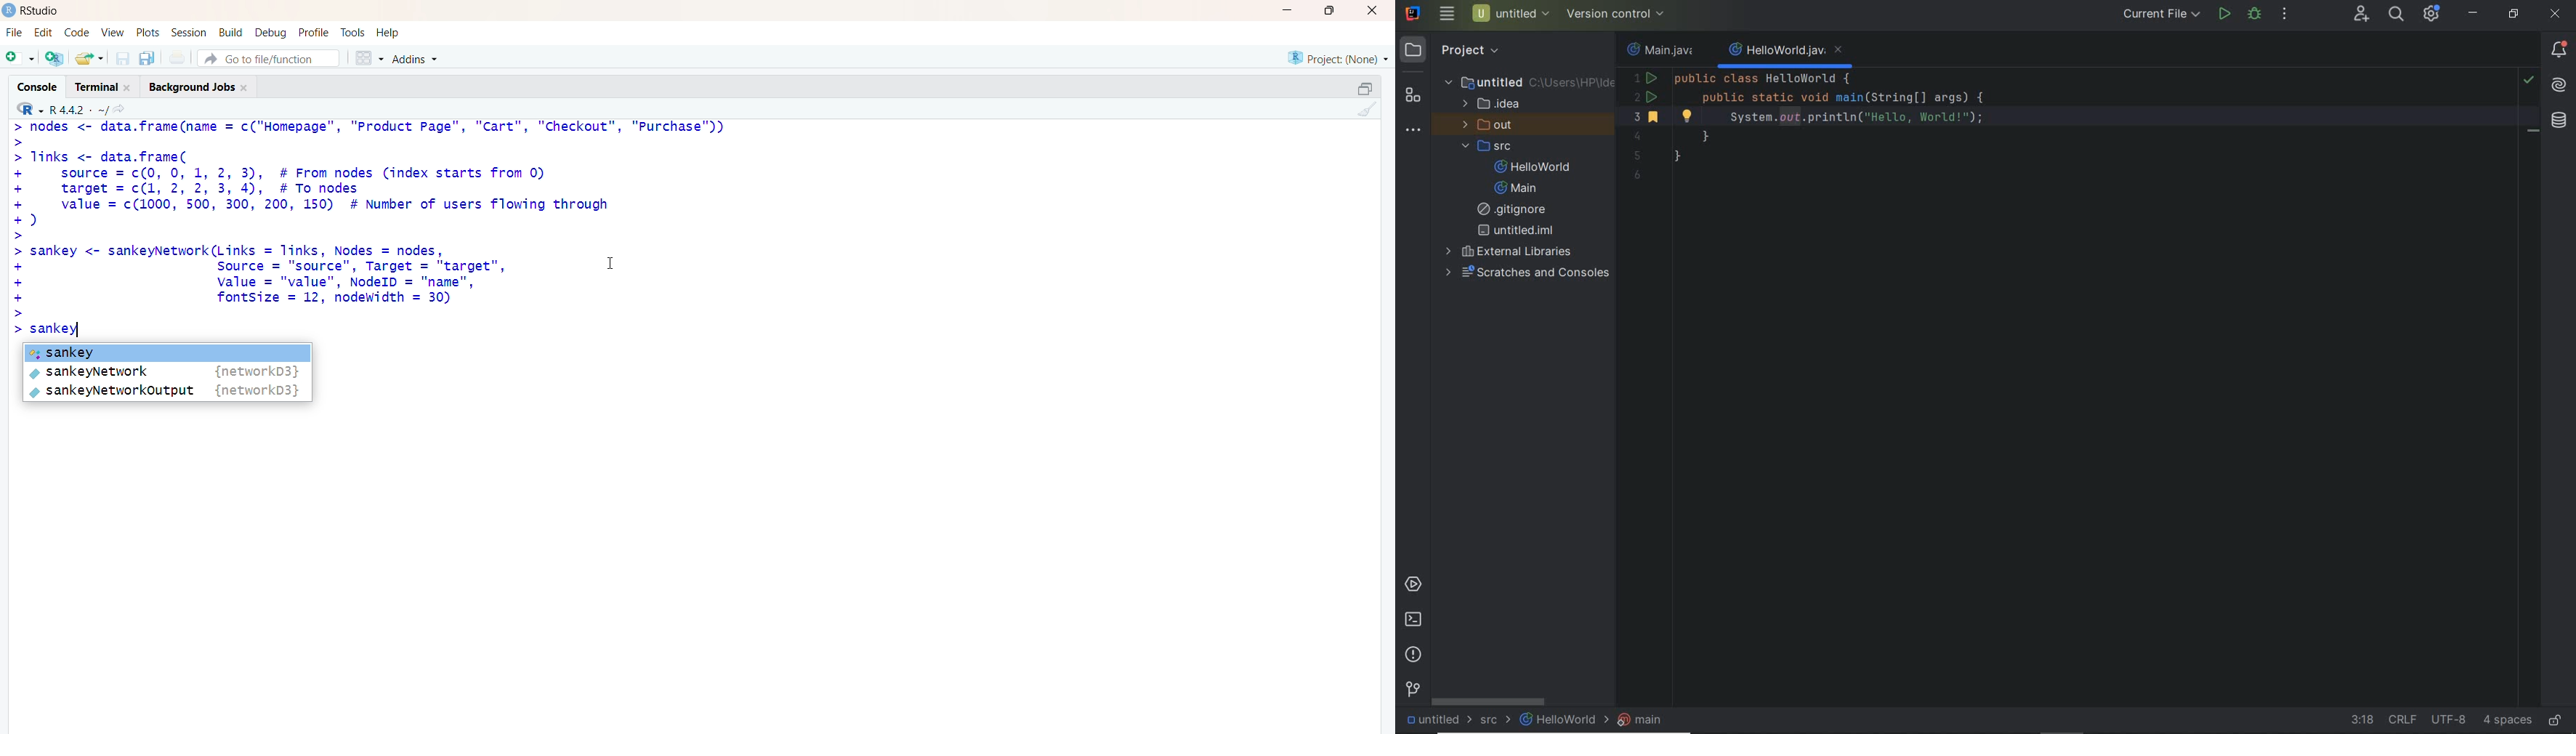 The image size is (2576, 756). What do you see at coordinates (269, 58) in the screenshot?
I see `go to file function` at bounding box center [269, 58].